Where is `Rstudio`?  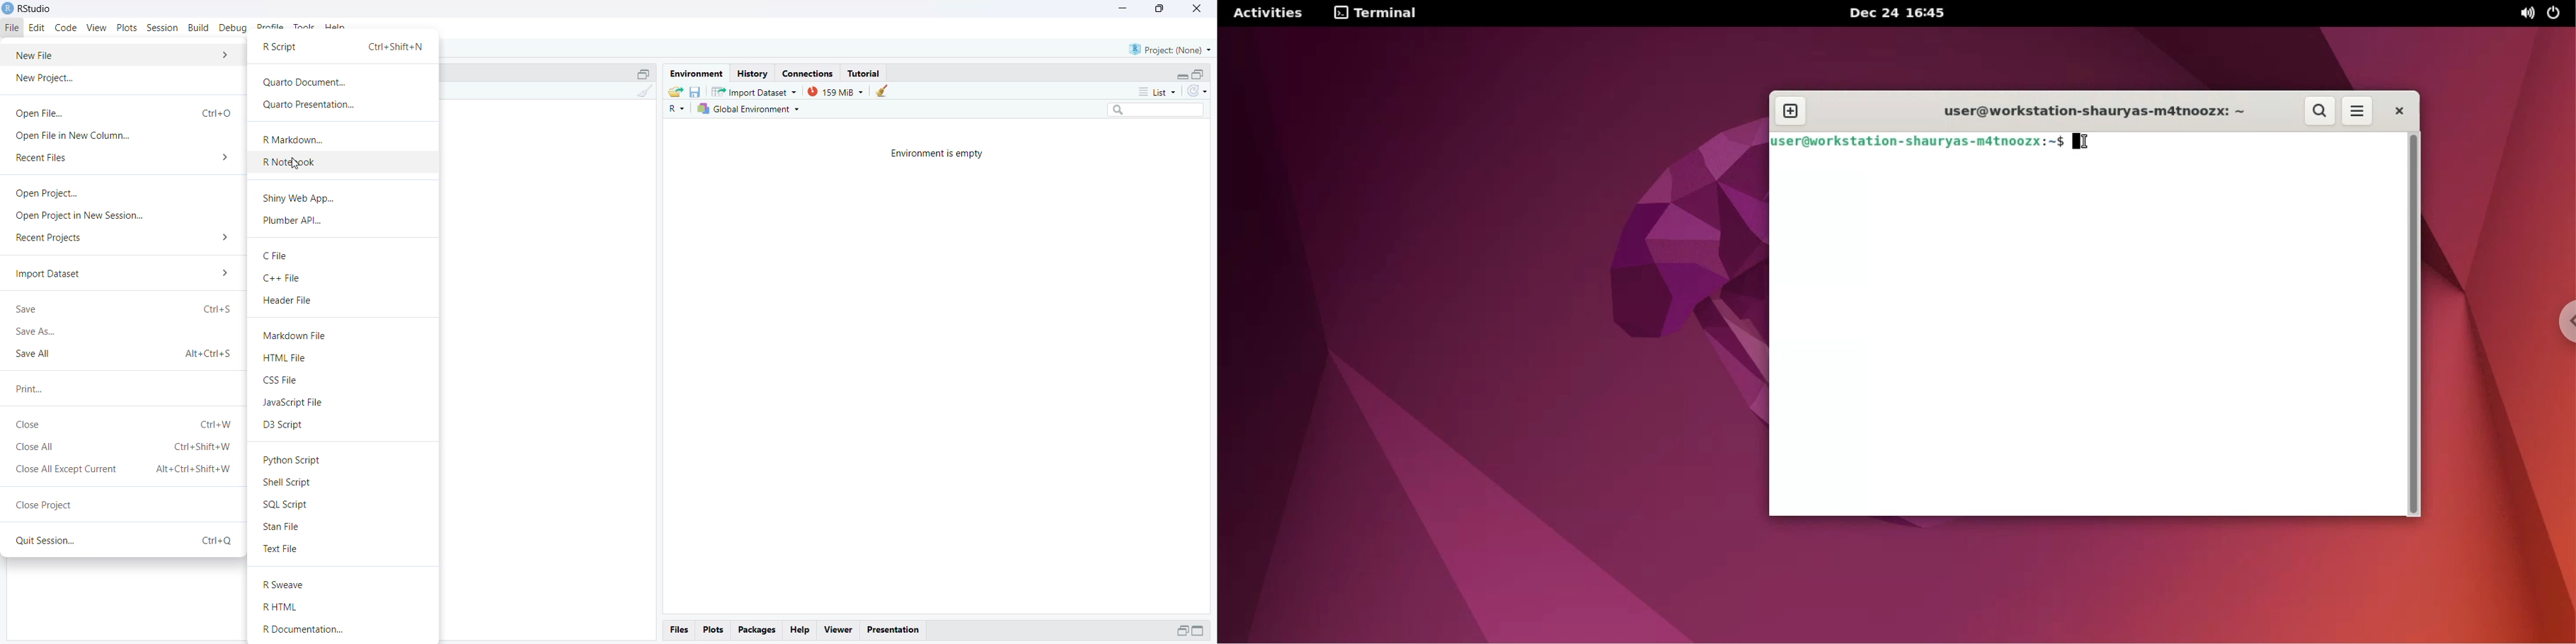 Rstudio is located at coordinates (28, 8).